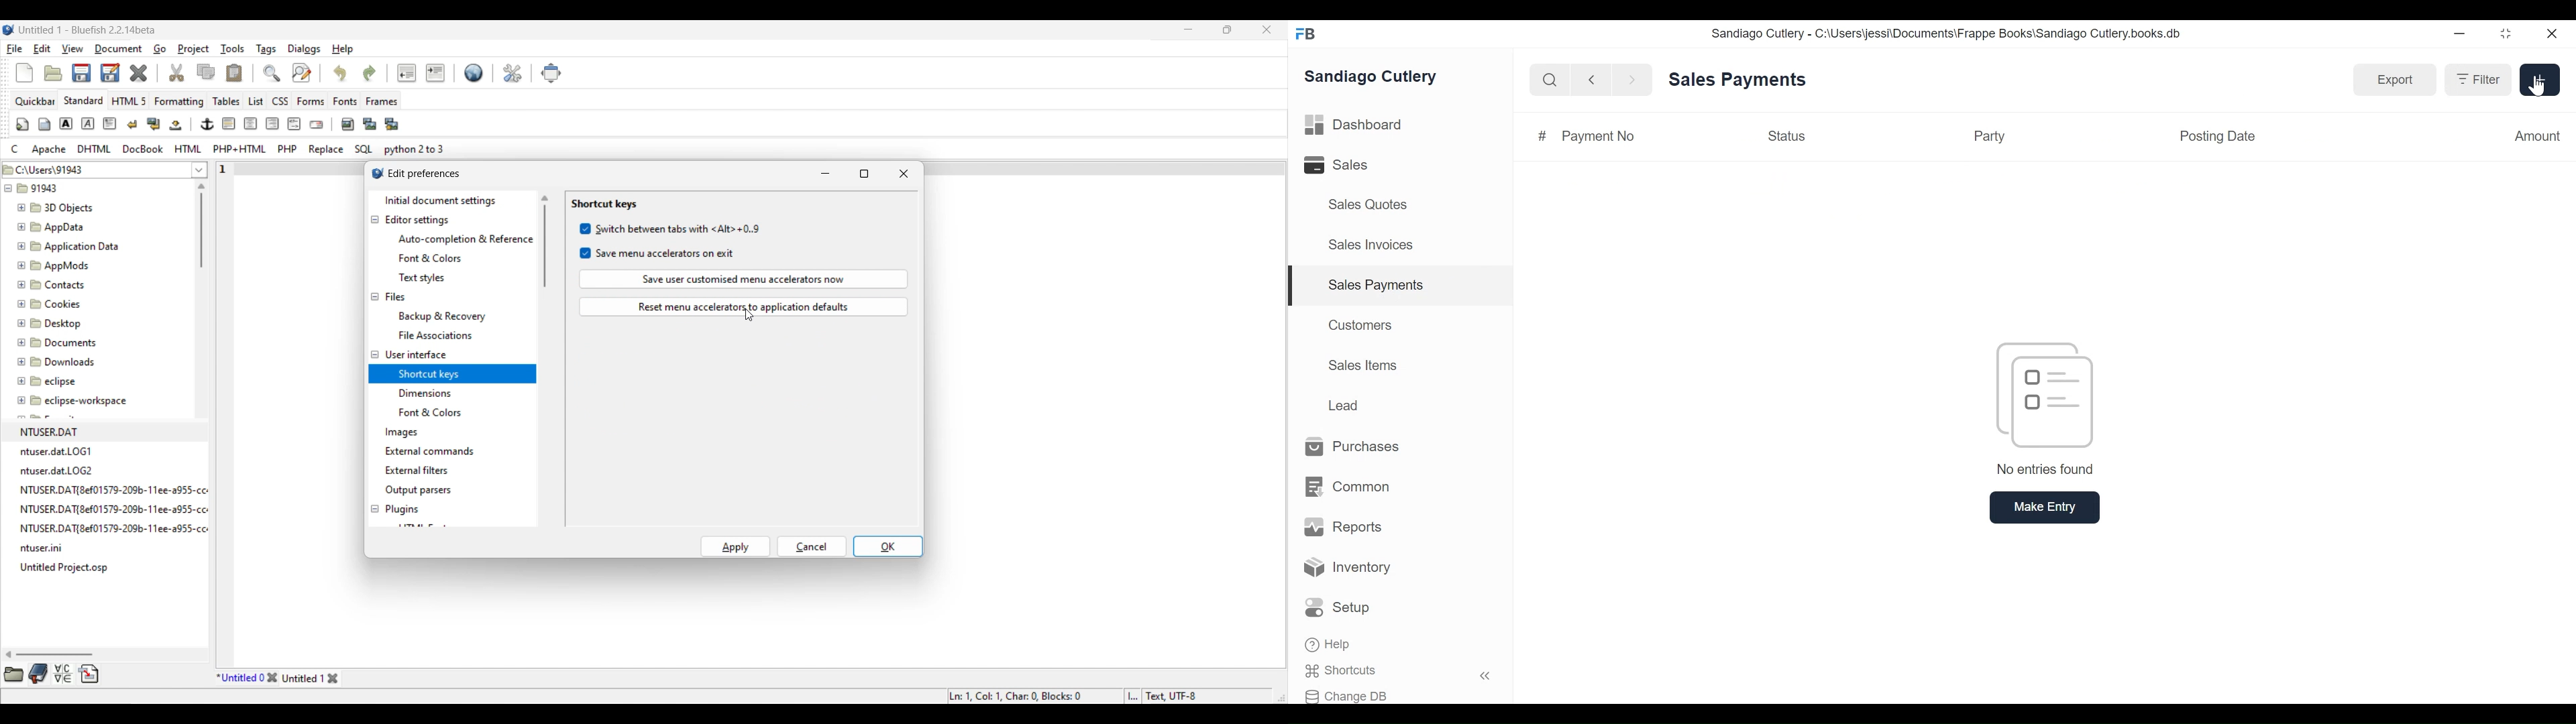 The width and height of the screenshot is (2576, 728). What do you see at coordinates (1346, 404) in the screenshot?
I see `Lead` at bounding box center [1346, 404].